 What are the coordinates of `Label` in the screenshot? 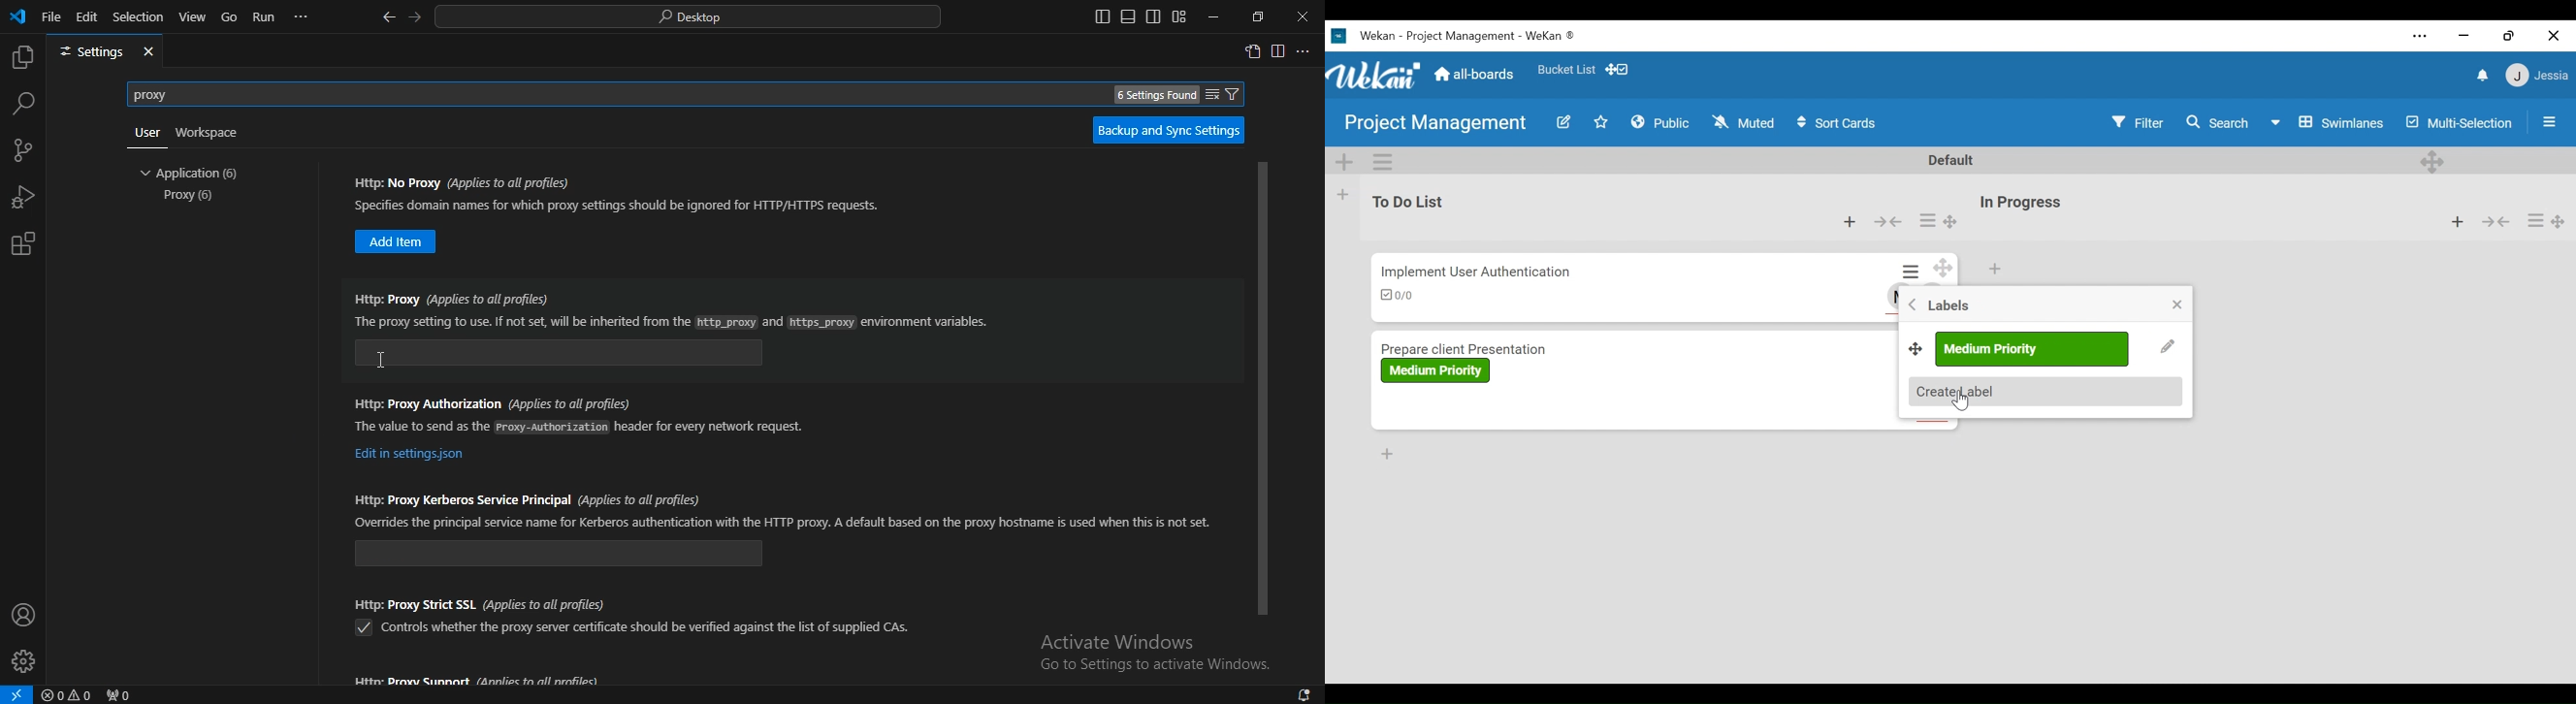 It's located at (1436, 370).